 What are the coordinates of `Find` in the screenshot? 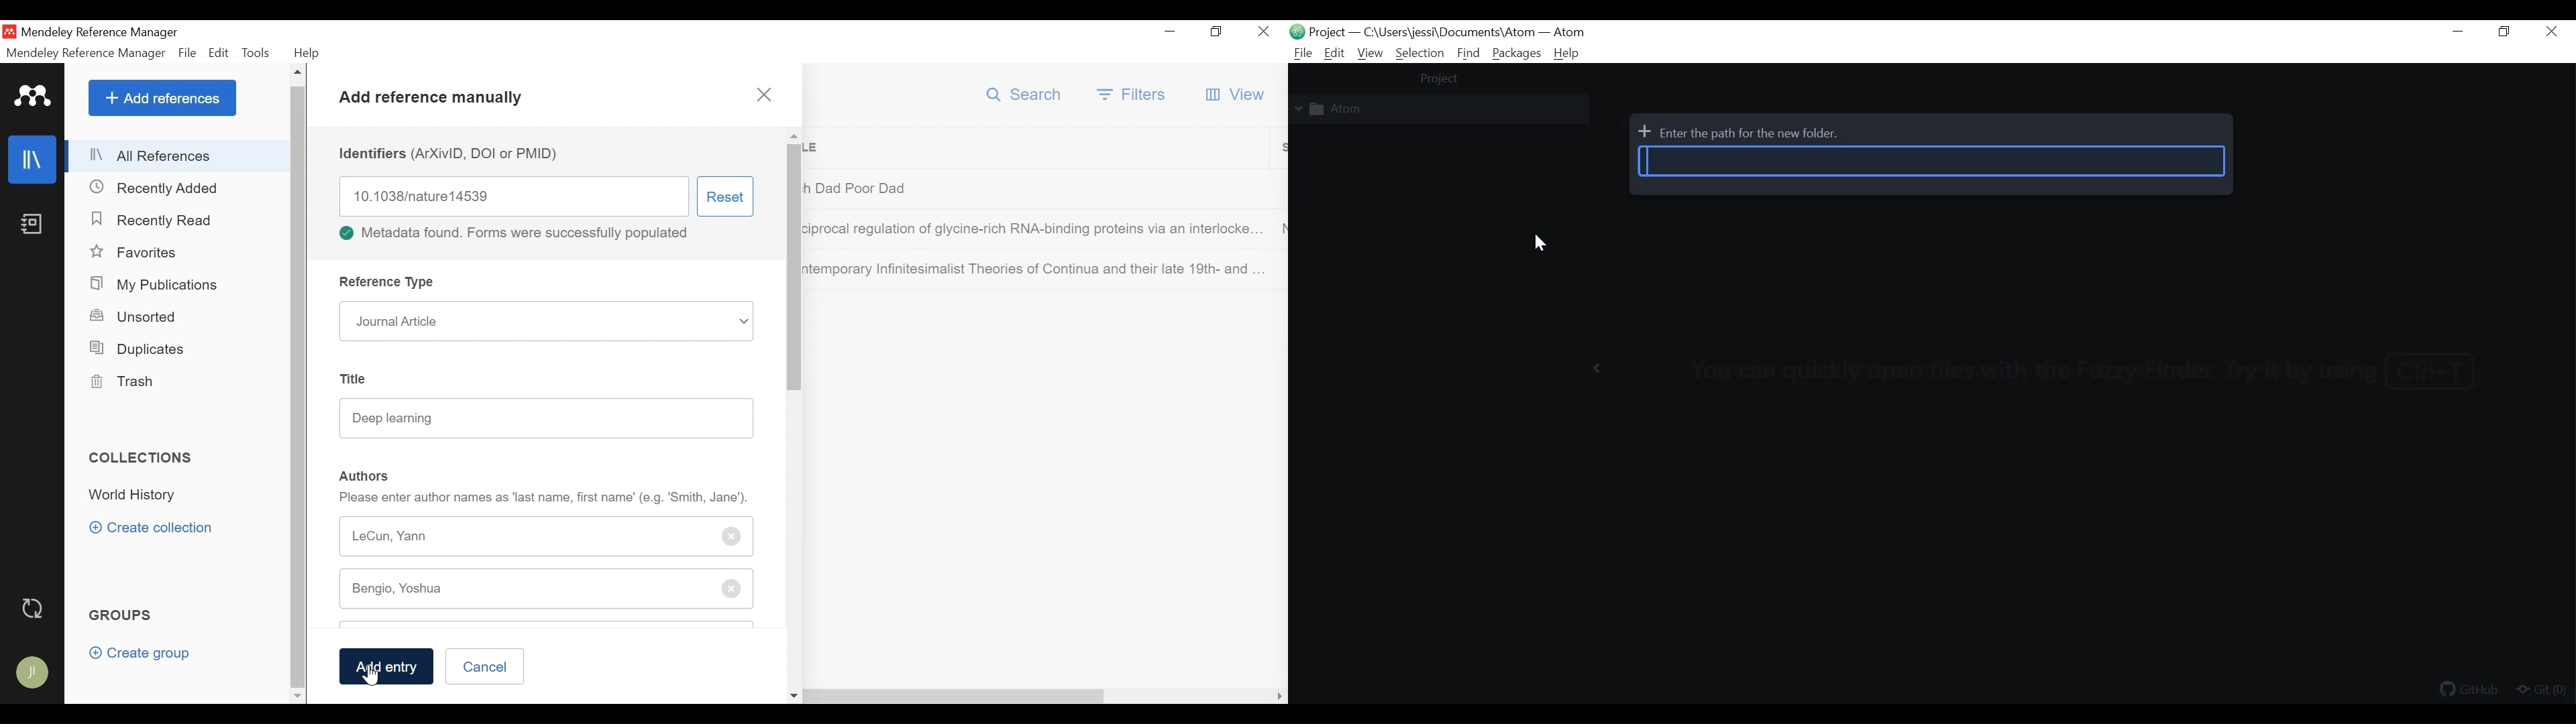 It's located at (1469, 53).